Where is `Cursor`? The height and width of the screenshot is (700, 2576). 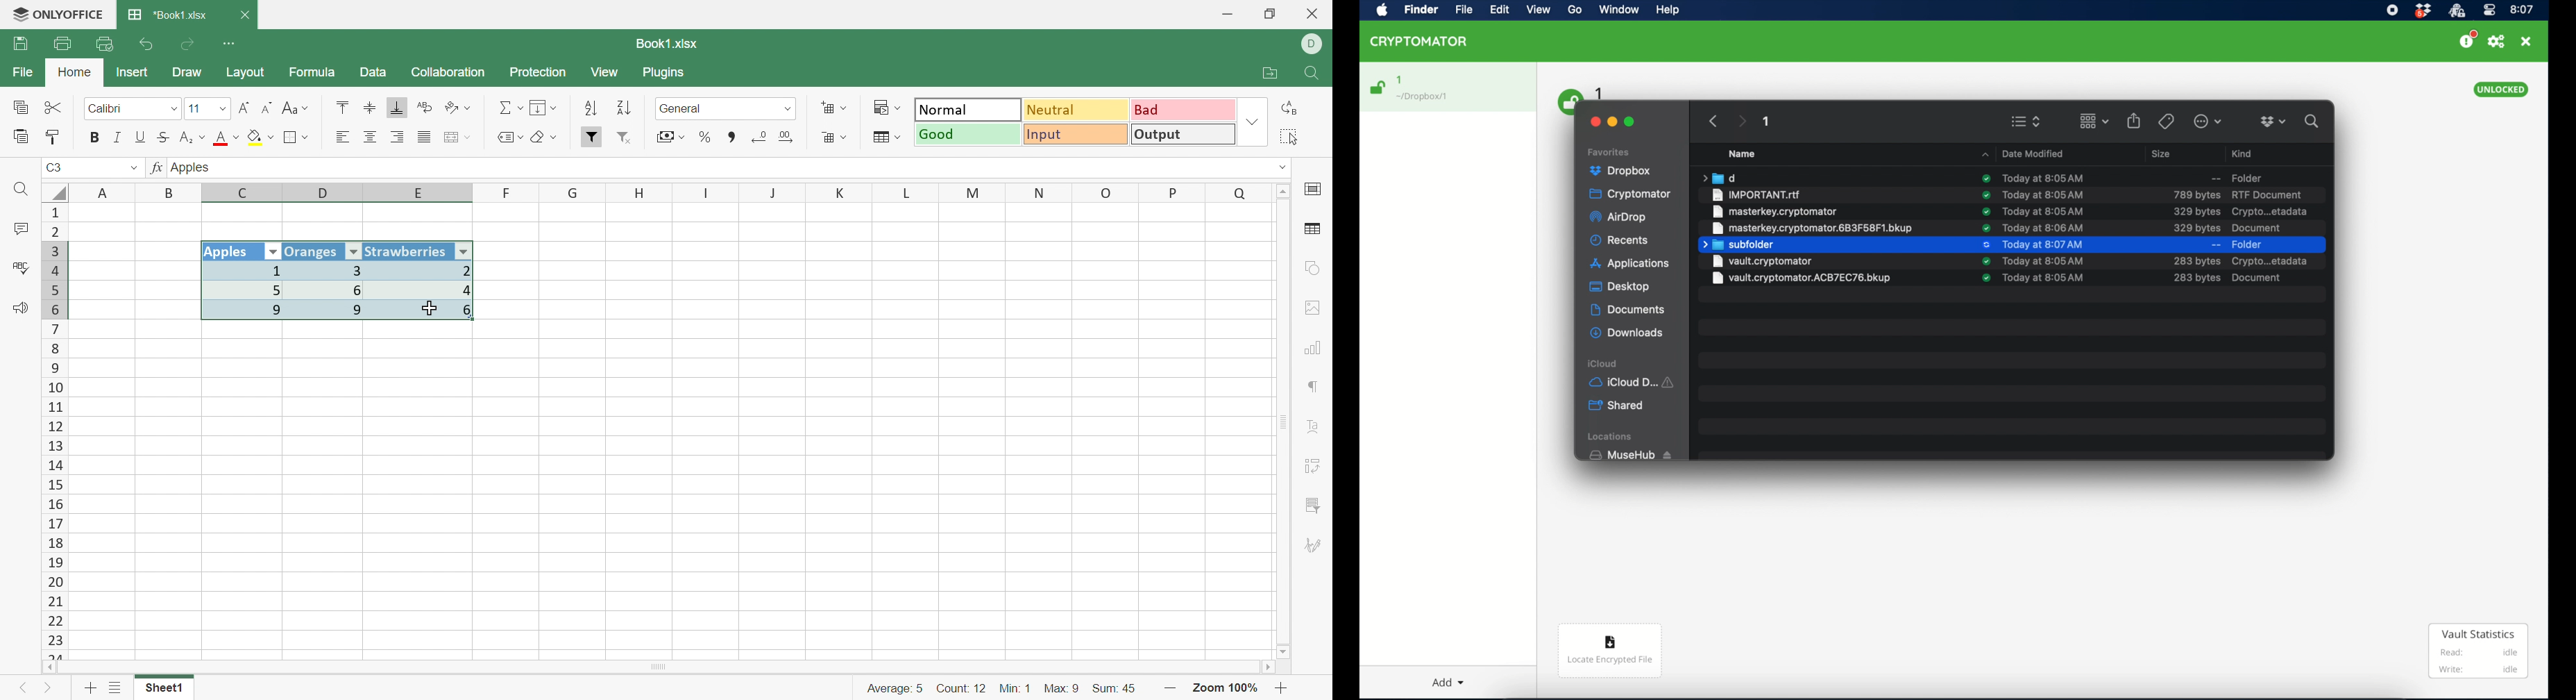
Cursor is located at coordinates (430, 308).